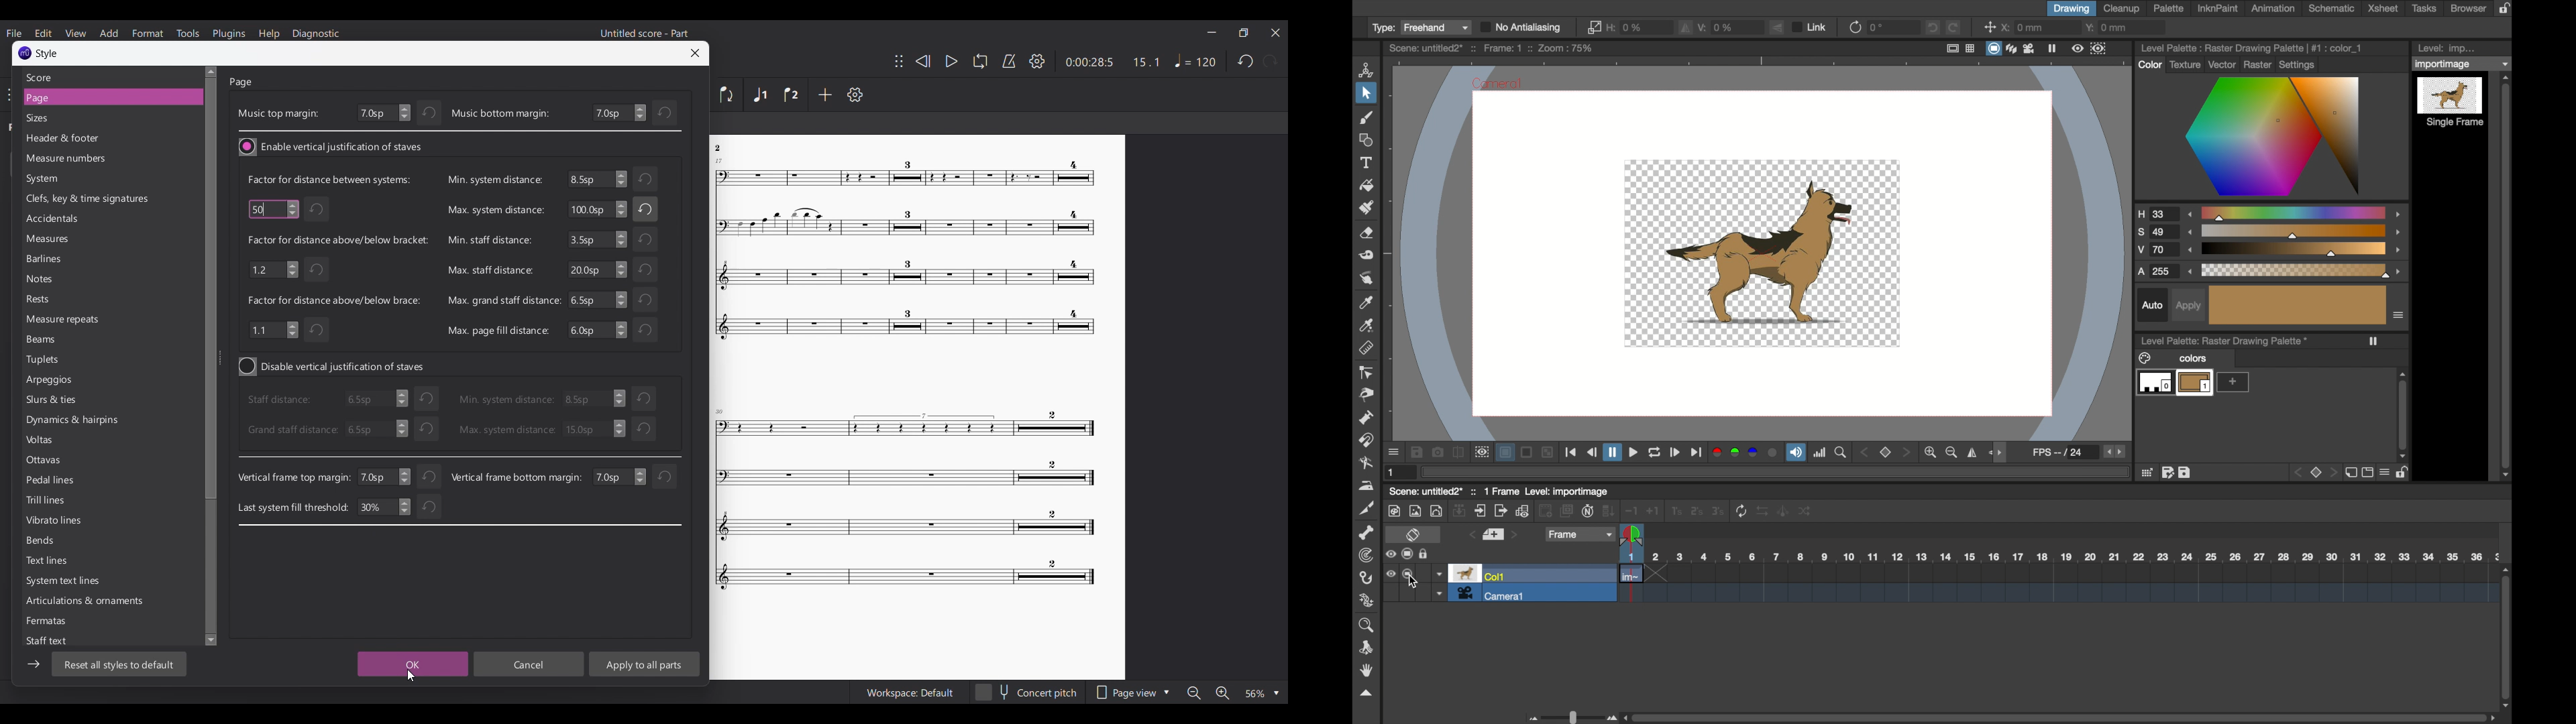 Image resolution: width=2576 pixels, height=728 pixels. I want to click on Flip direction, so click(727, 95).